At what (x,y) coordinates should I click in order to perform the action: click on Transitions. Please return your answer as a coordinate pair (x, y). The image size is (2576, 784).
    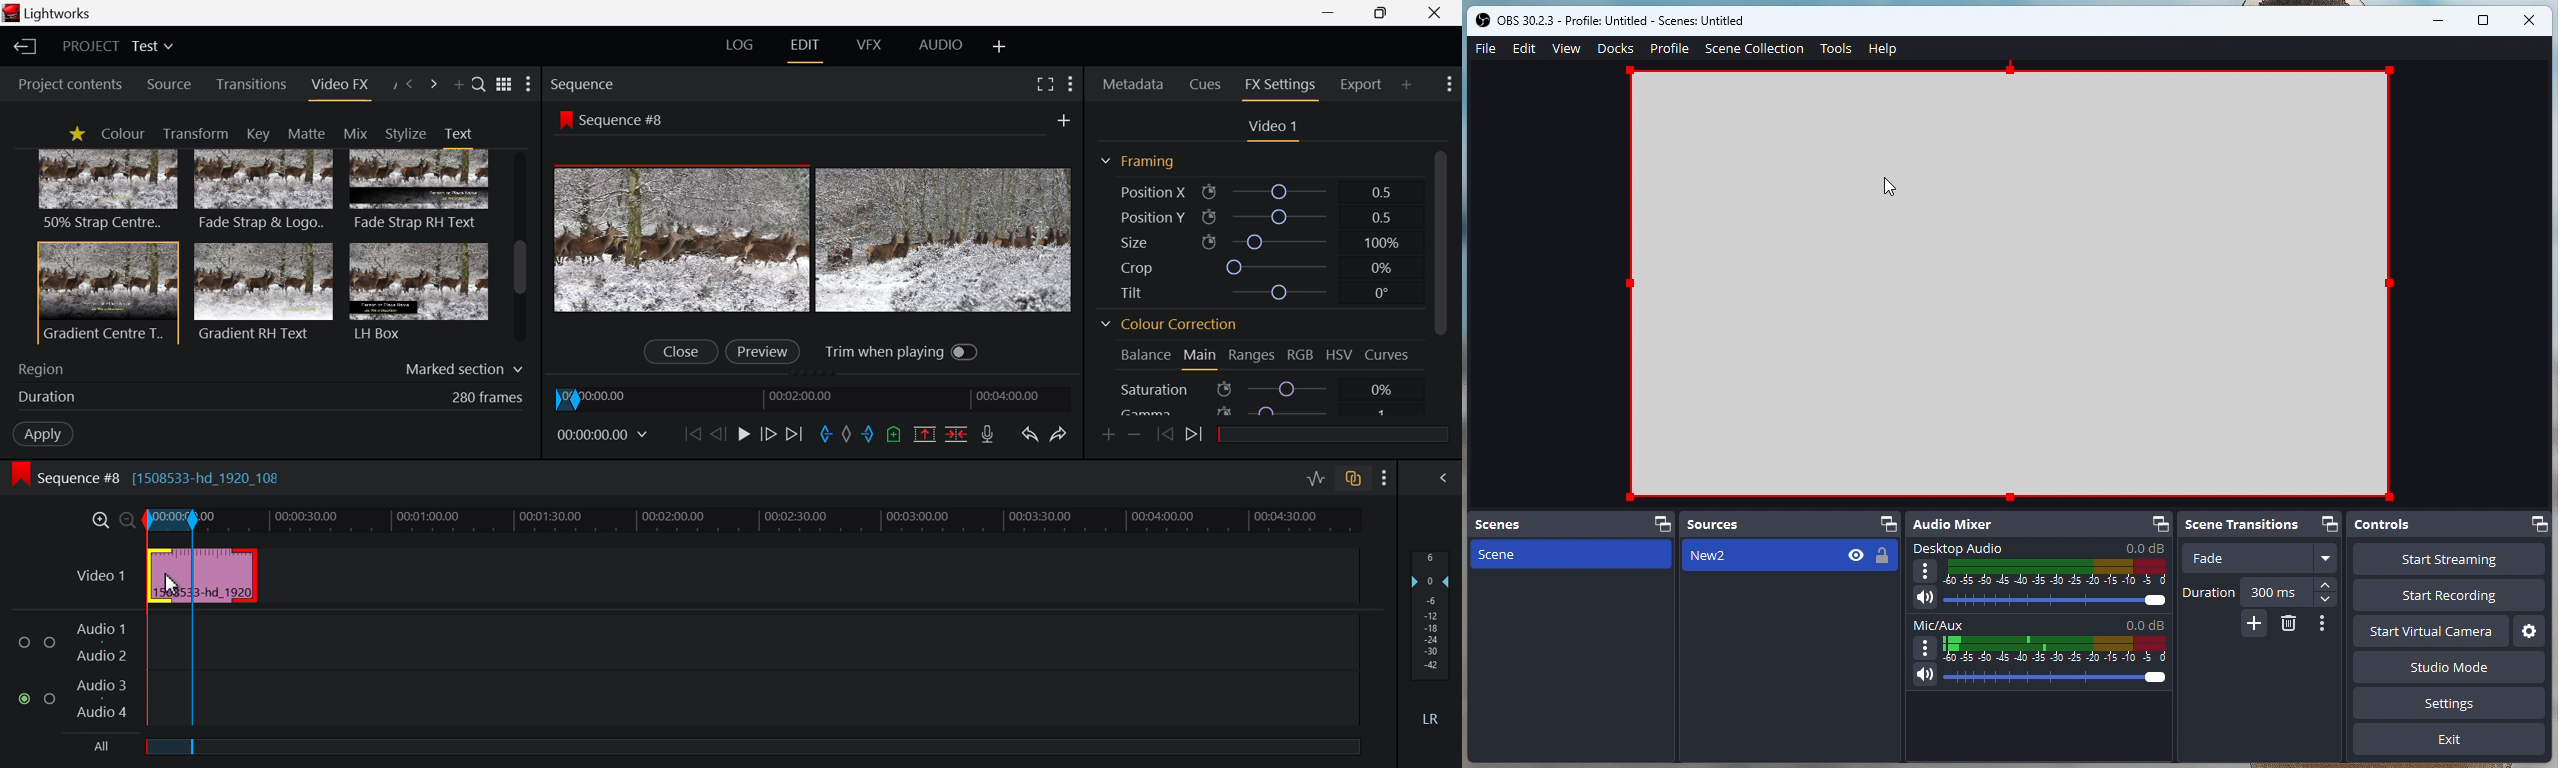
    Looking at the image, I should click on (252, 85).